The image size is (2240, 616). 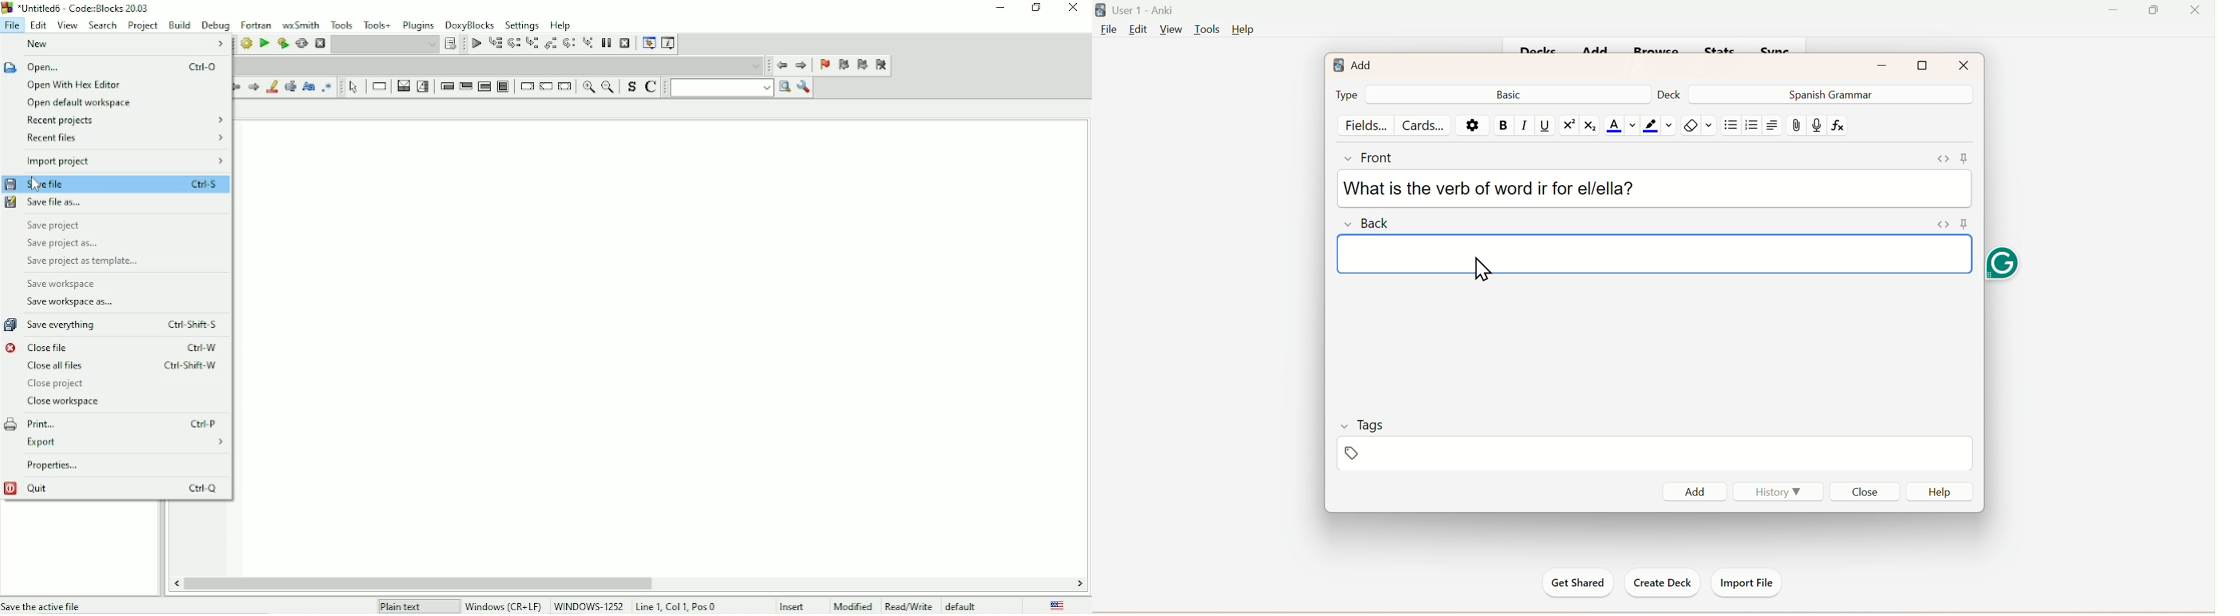 I want to click on Add, so click(x=1695, y=490).